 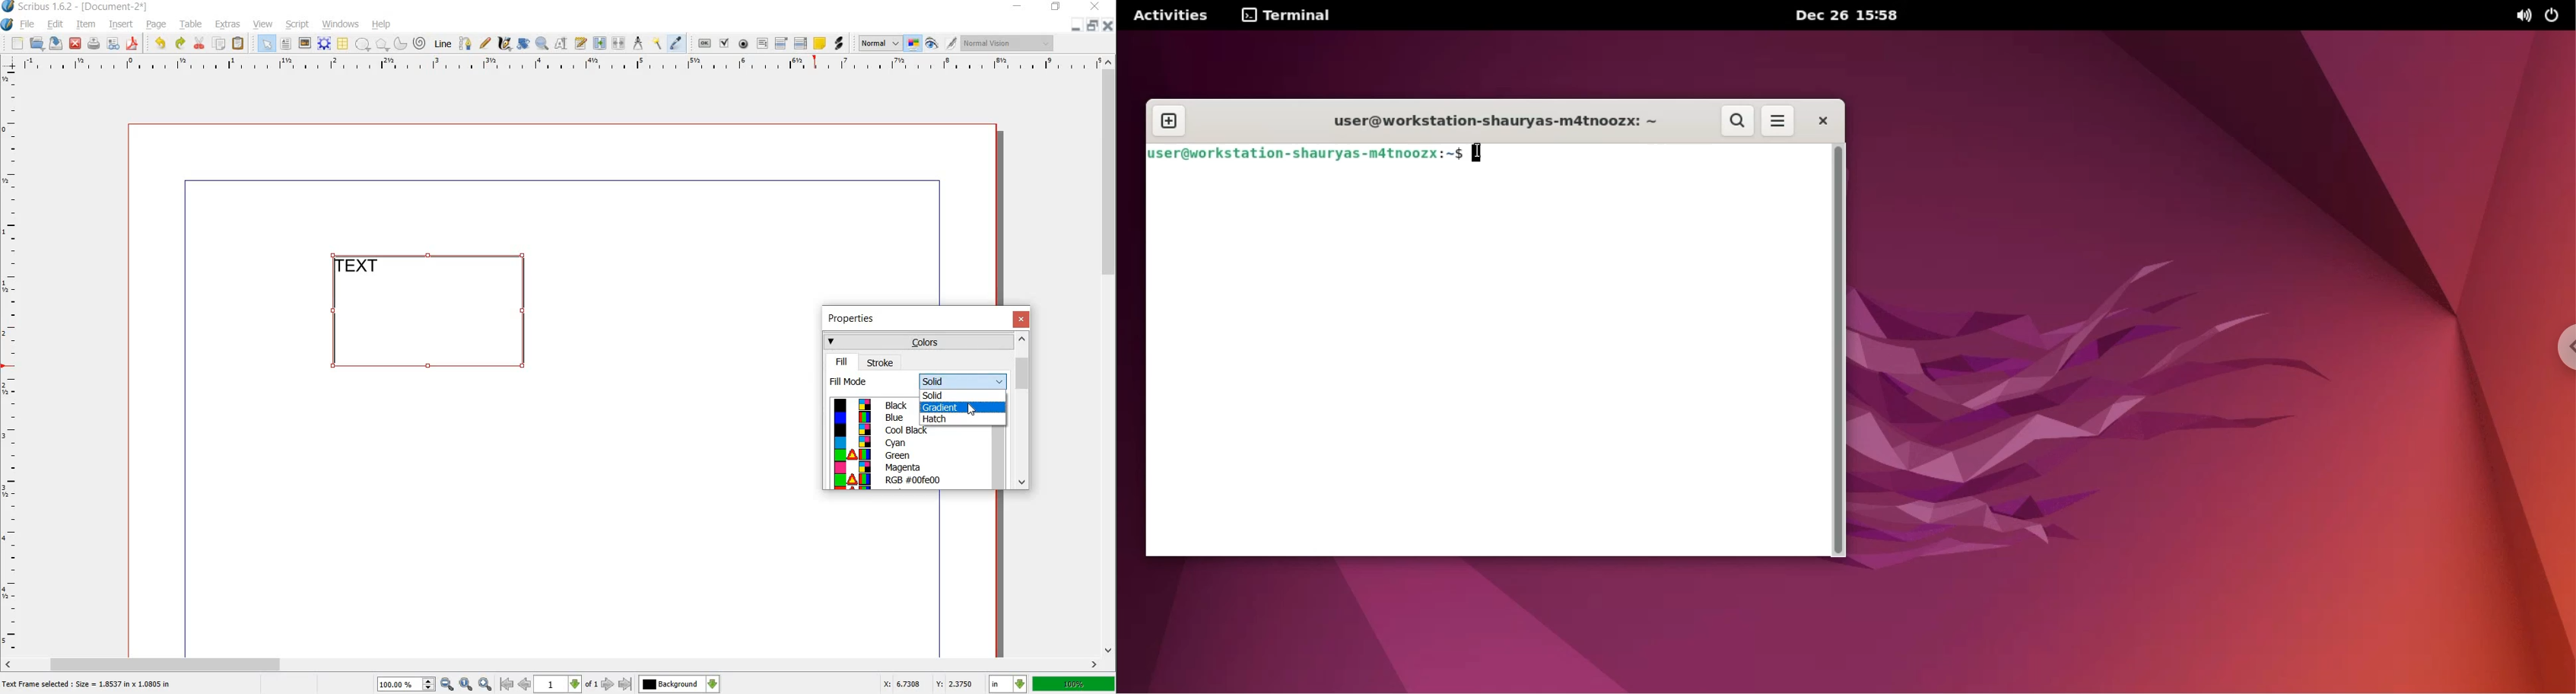 I want to click on blue, so click(x=896, y=417).